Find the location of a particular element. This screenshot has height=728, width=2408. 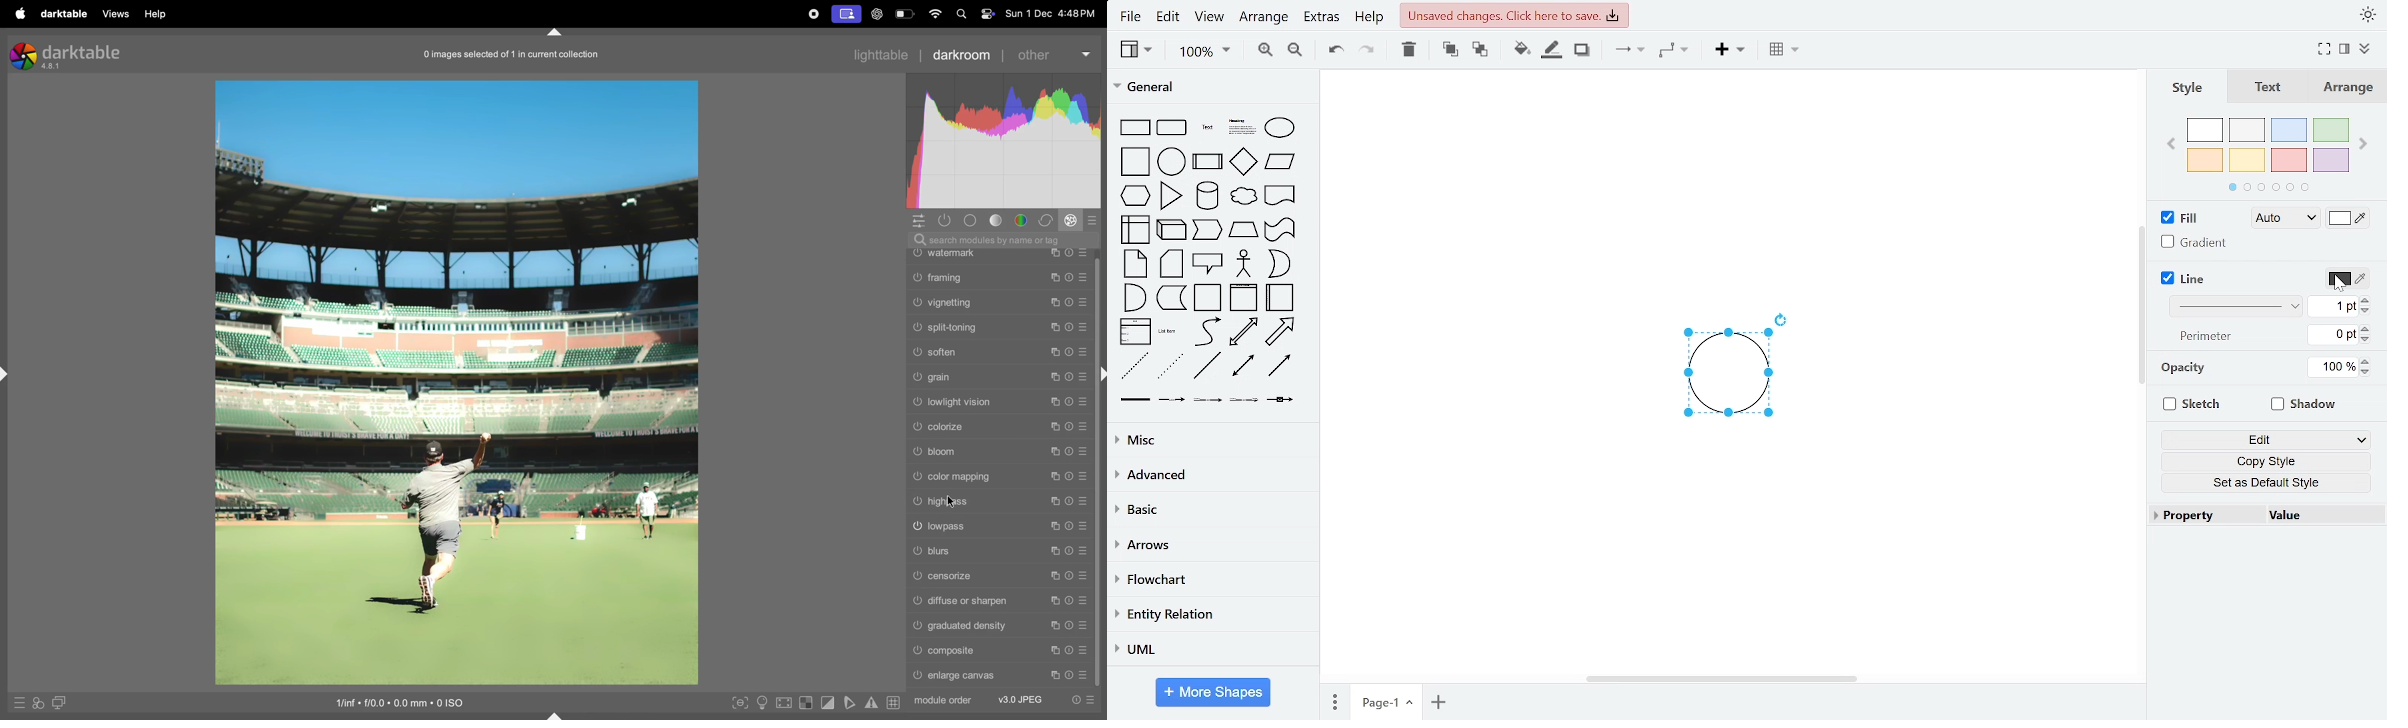

orange is located at coordinates (2205, 159).